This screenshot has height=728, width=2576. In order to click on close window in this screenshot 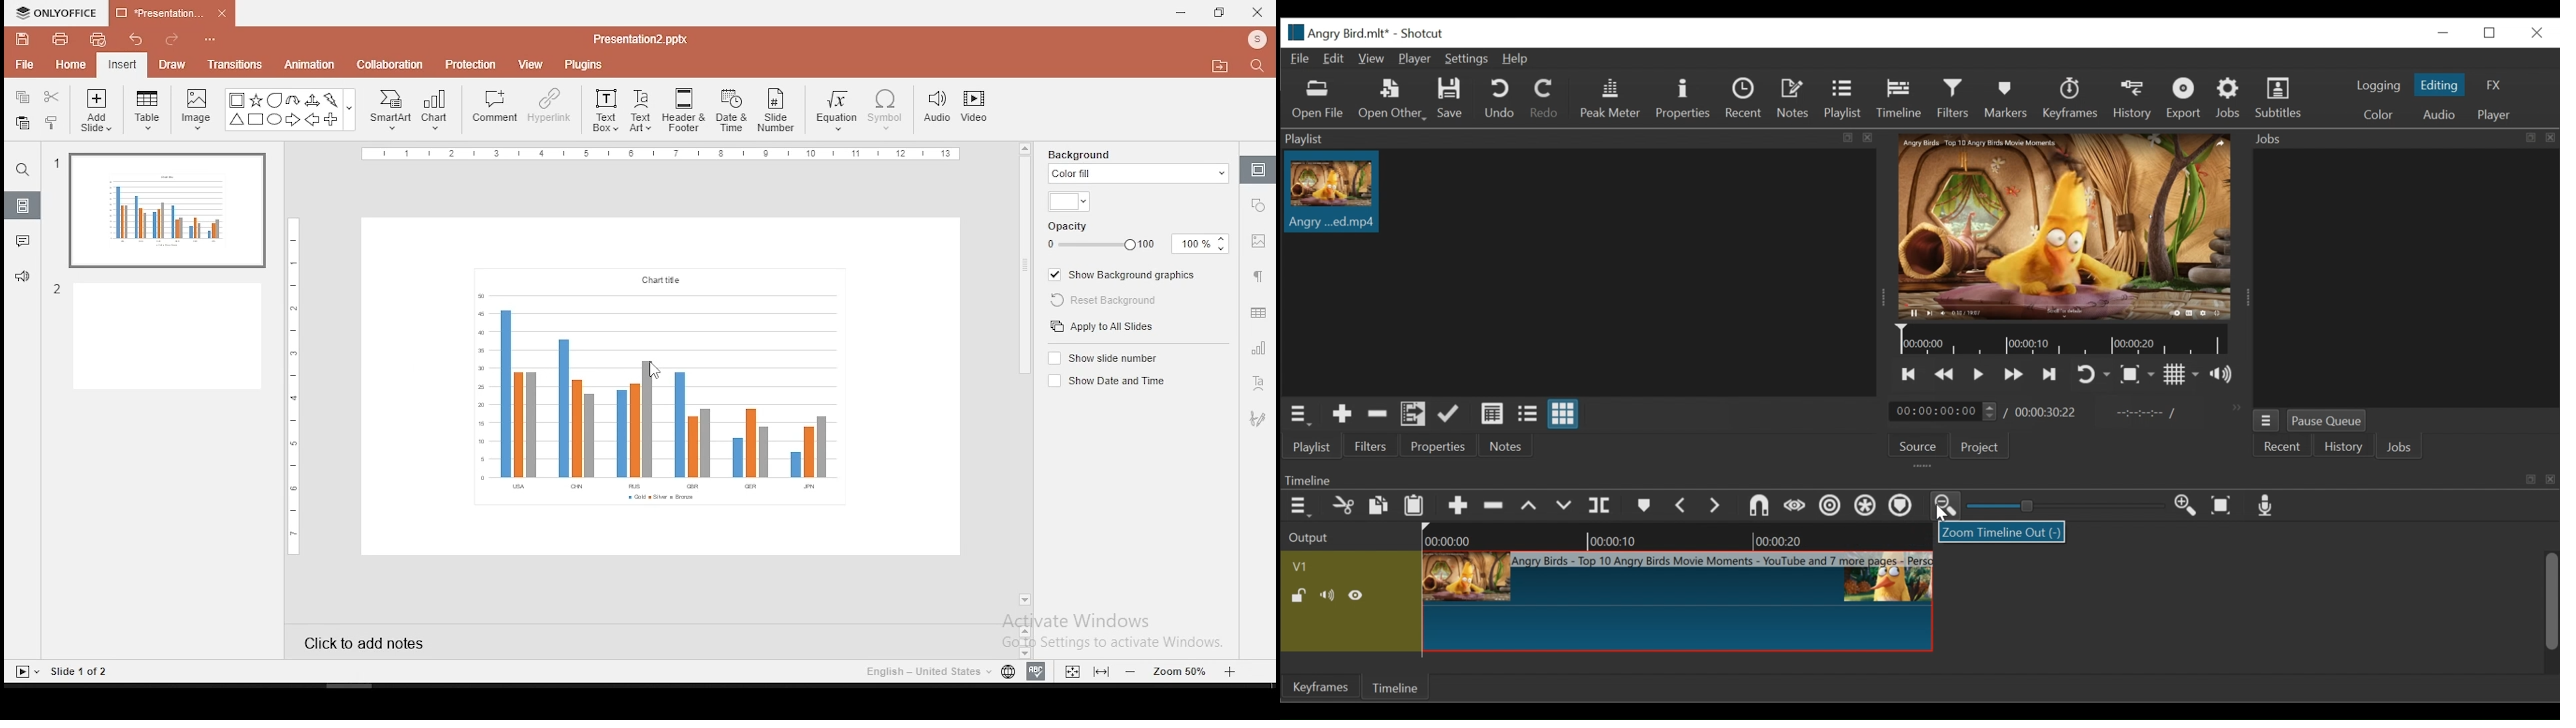, I will do `click(1258, 13)`.